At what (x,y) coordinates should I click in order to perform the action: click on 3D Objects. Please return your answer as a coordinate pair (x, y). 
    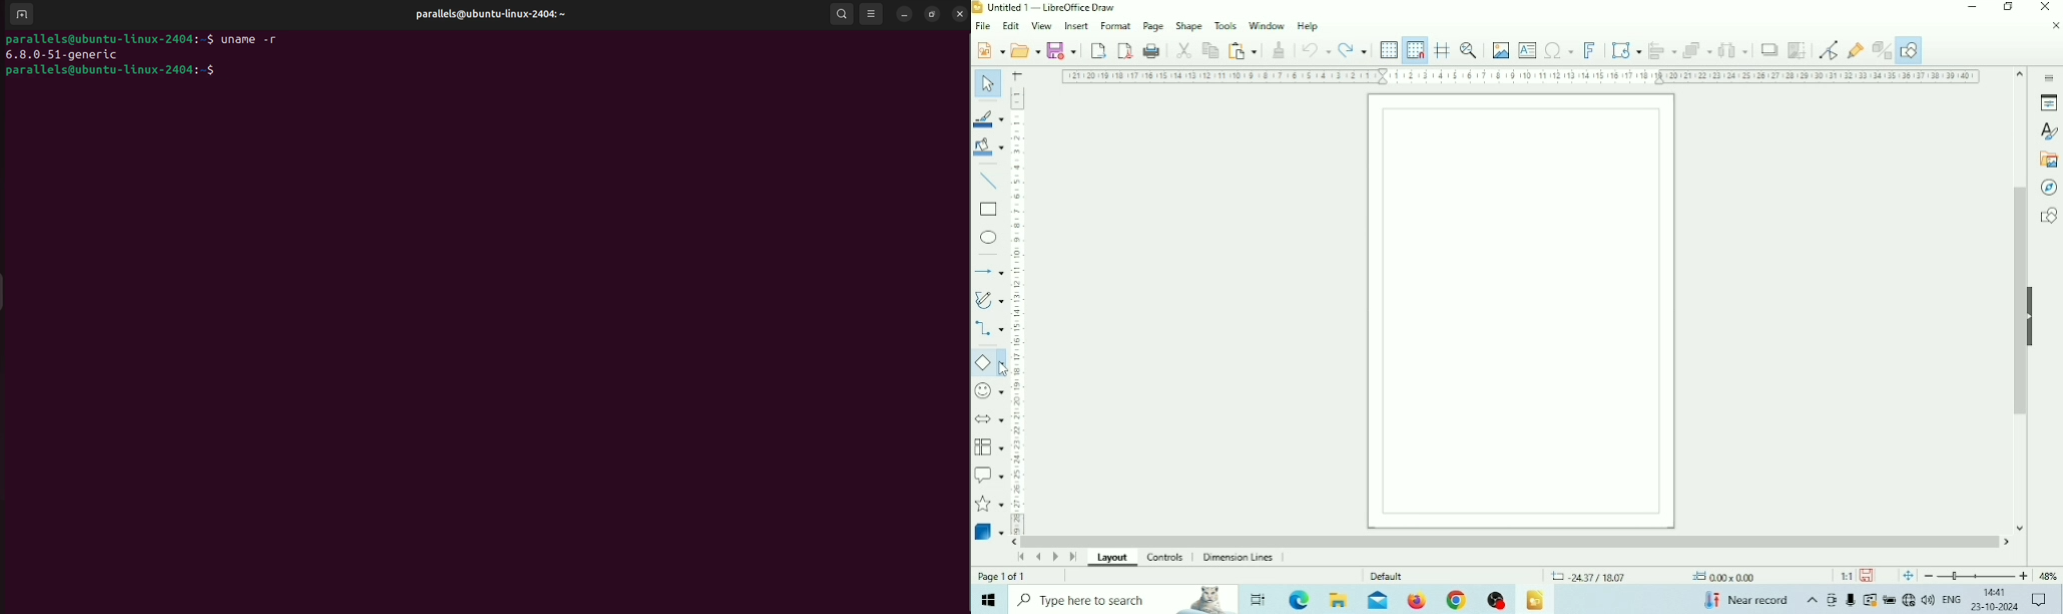
    Looking at the image, I should click on (989, 531).